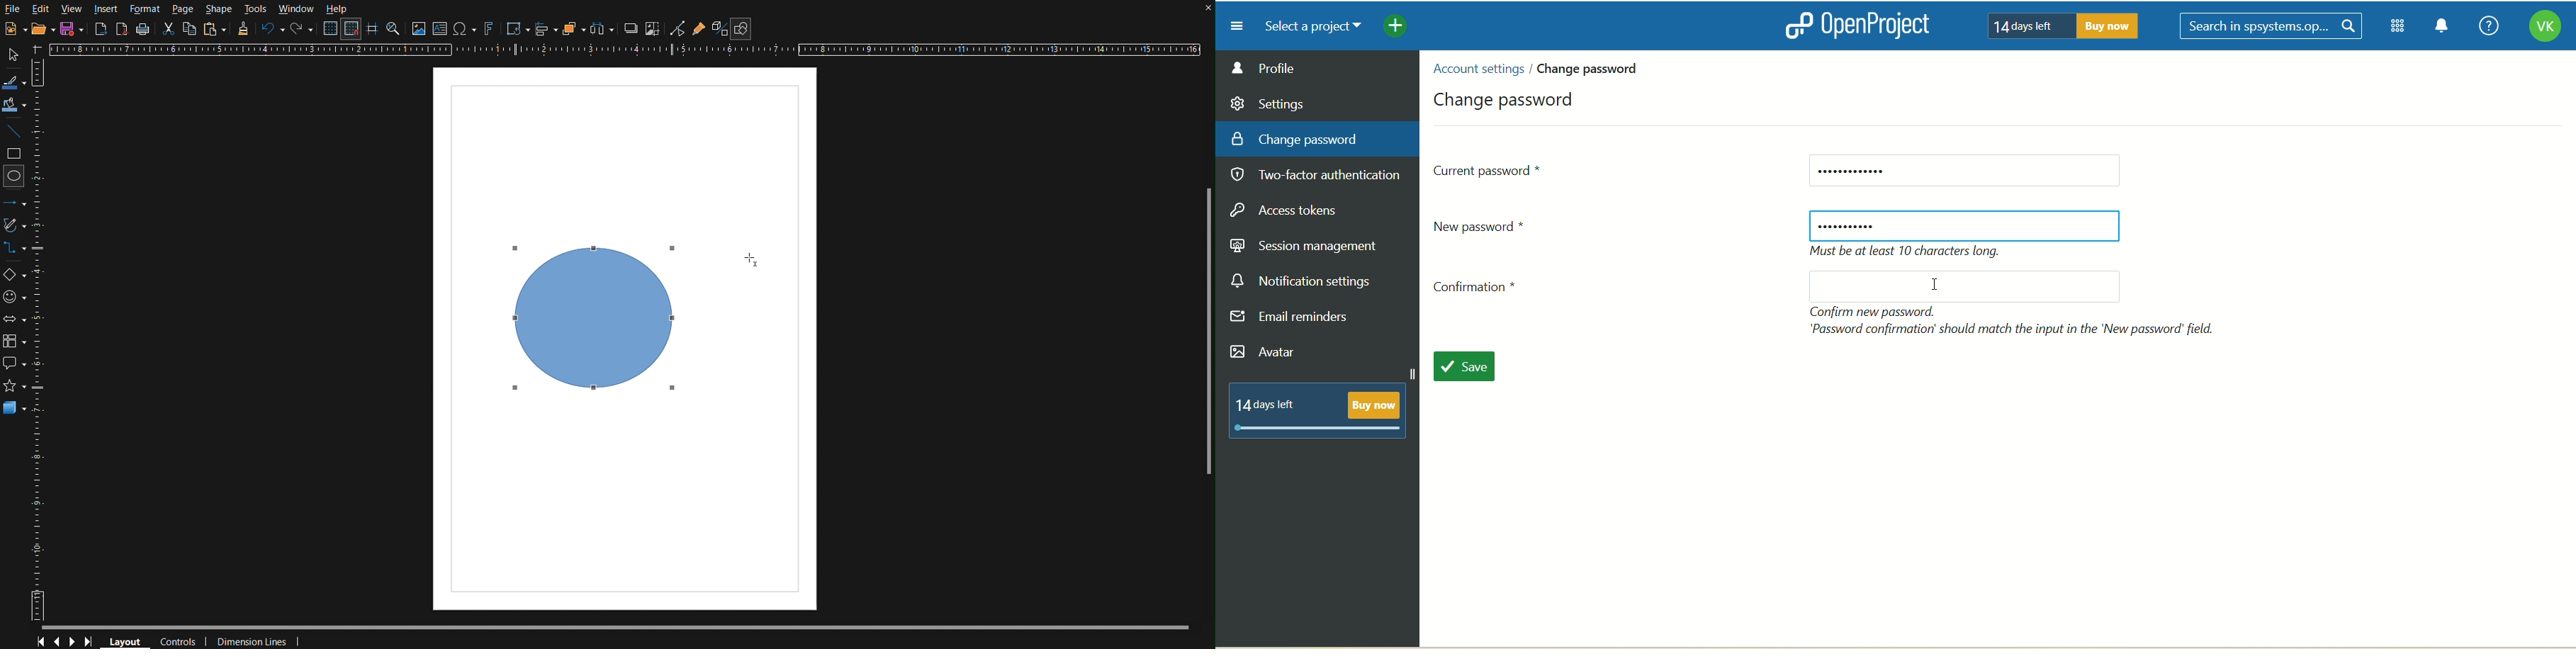 This screenshot has width=2576, height=672. I want to click on Controls, so click(179, 639).